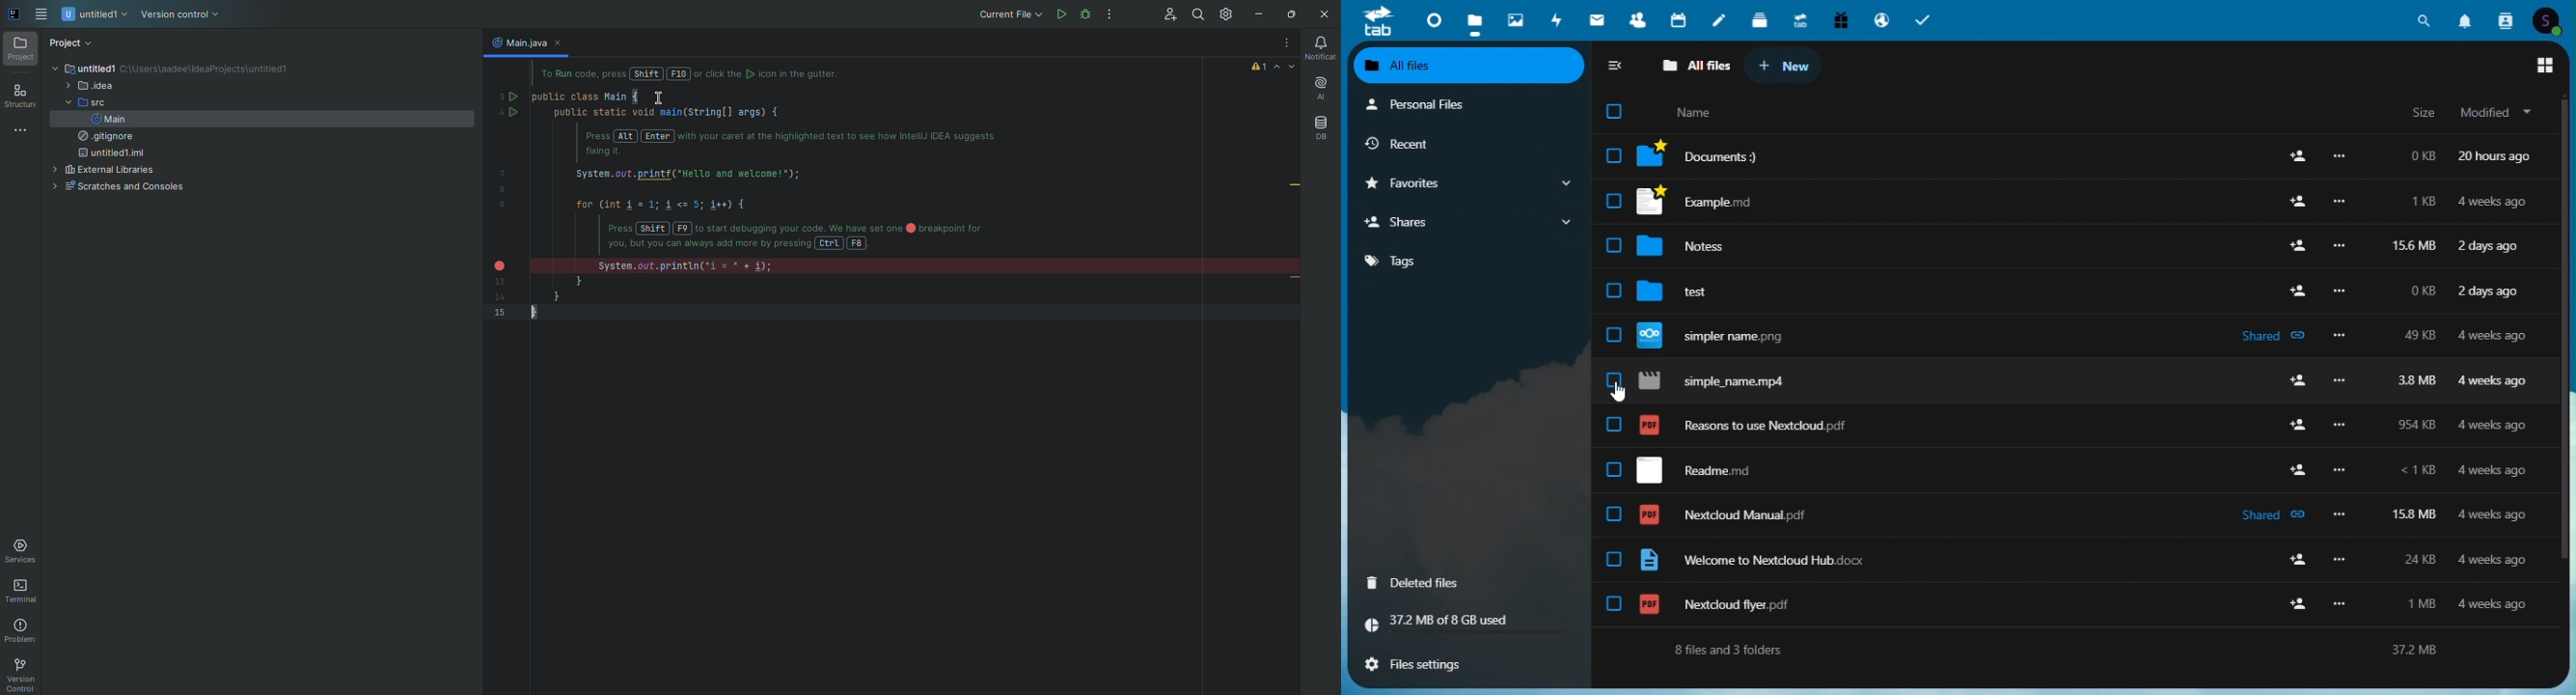 The height and width of the screenshot is (700, 2576). What do you see at coordinates (2069, 201) in the screenshot?
I see `Example` at bounding box center [2069, 201].